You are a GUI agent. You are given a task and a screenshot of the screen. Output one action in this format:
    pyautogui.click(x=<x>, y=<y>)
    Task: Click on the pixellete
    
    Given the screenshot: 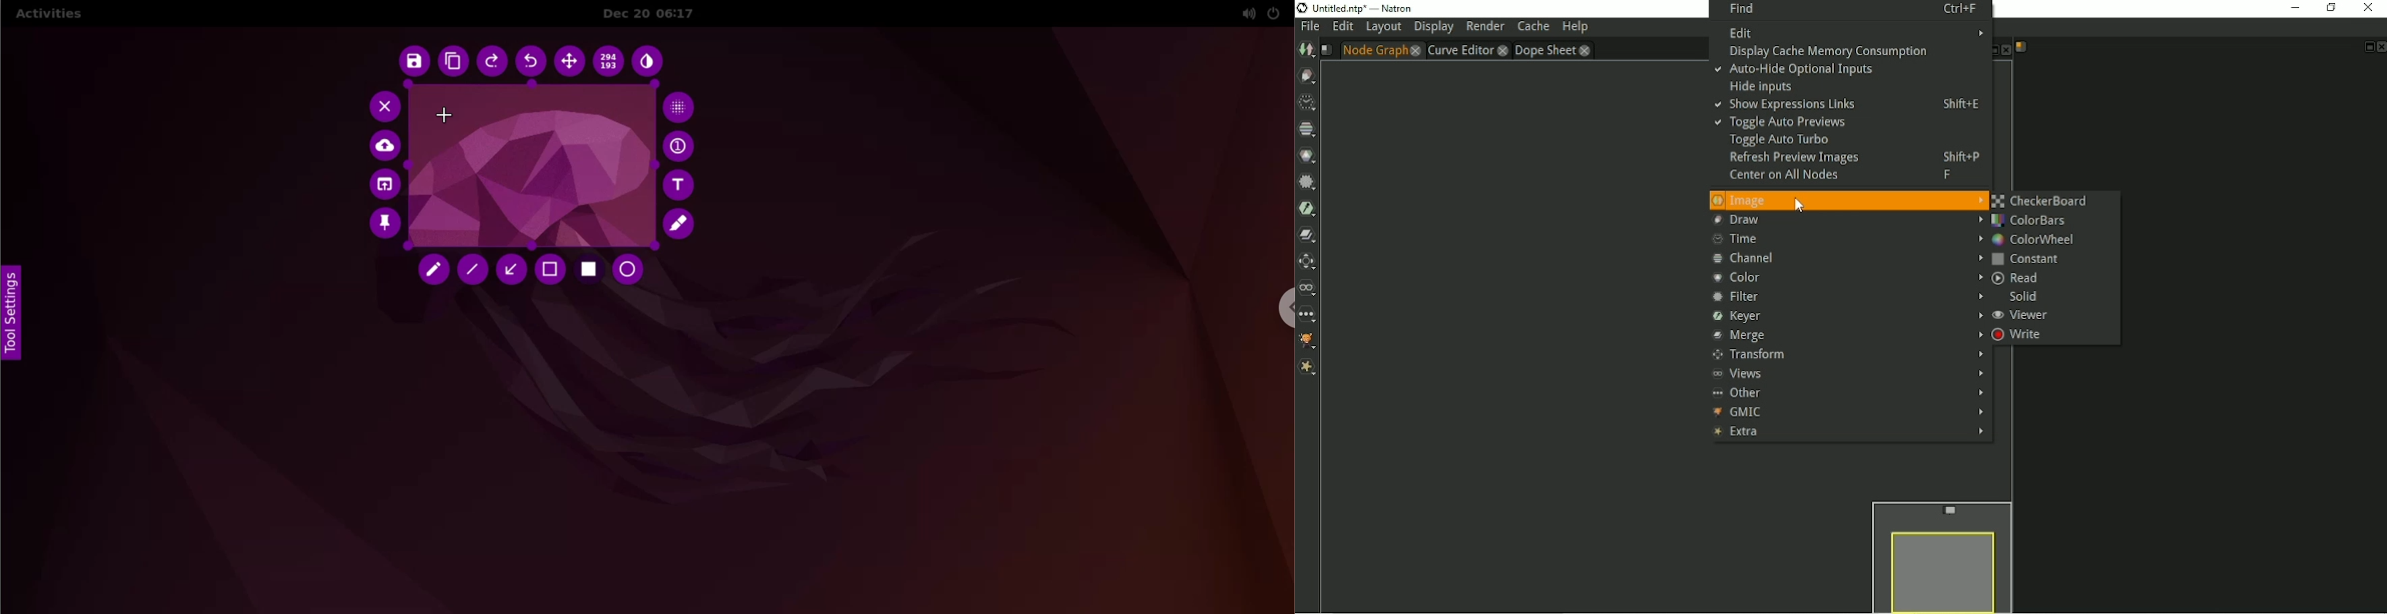 What is the action you would take?
    pyautogui.click(x=679, y=106)
    